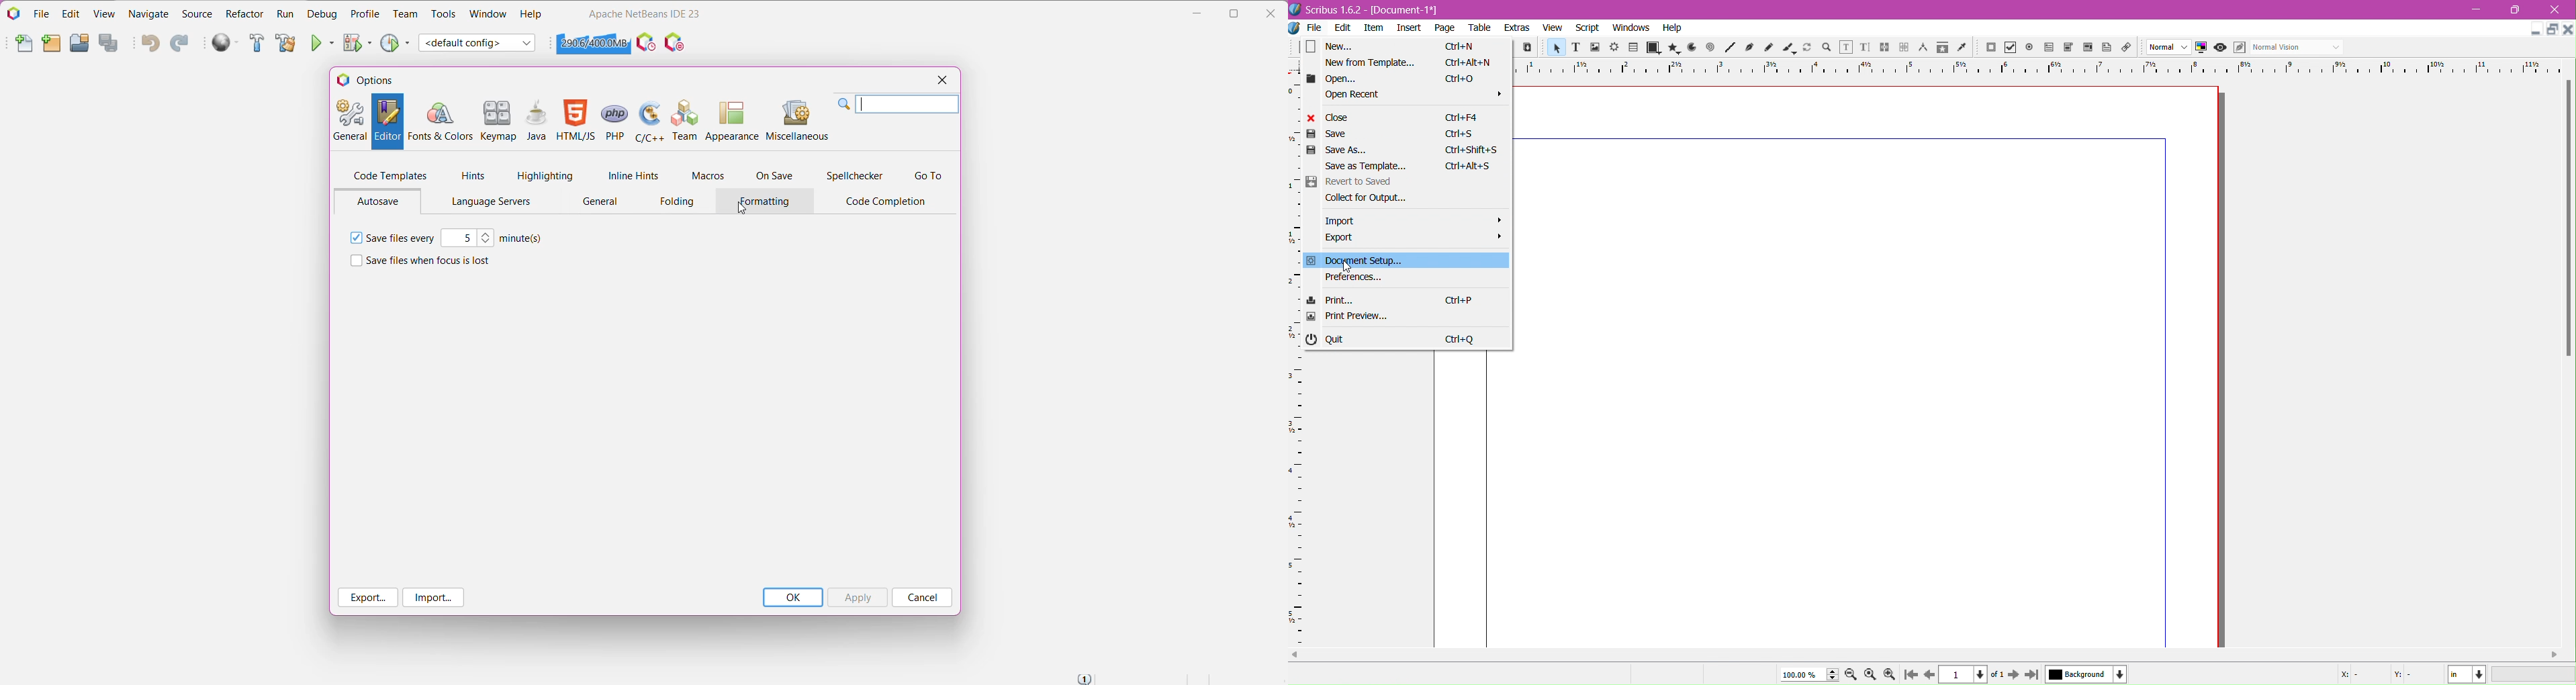  Describe the element at coordinates (1555, 50) in the screenshot. I see `select` at that location.